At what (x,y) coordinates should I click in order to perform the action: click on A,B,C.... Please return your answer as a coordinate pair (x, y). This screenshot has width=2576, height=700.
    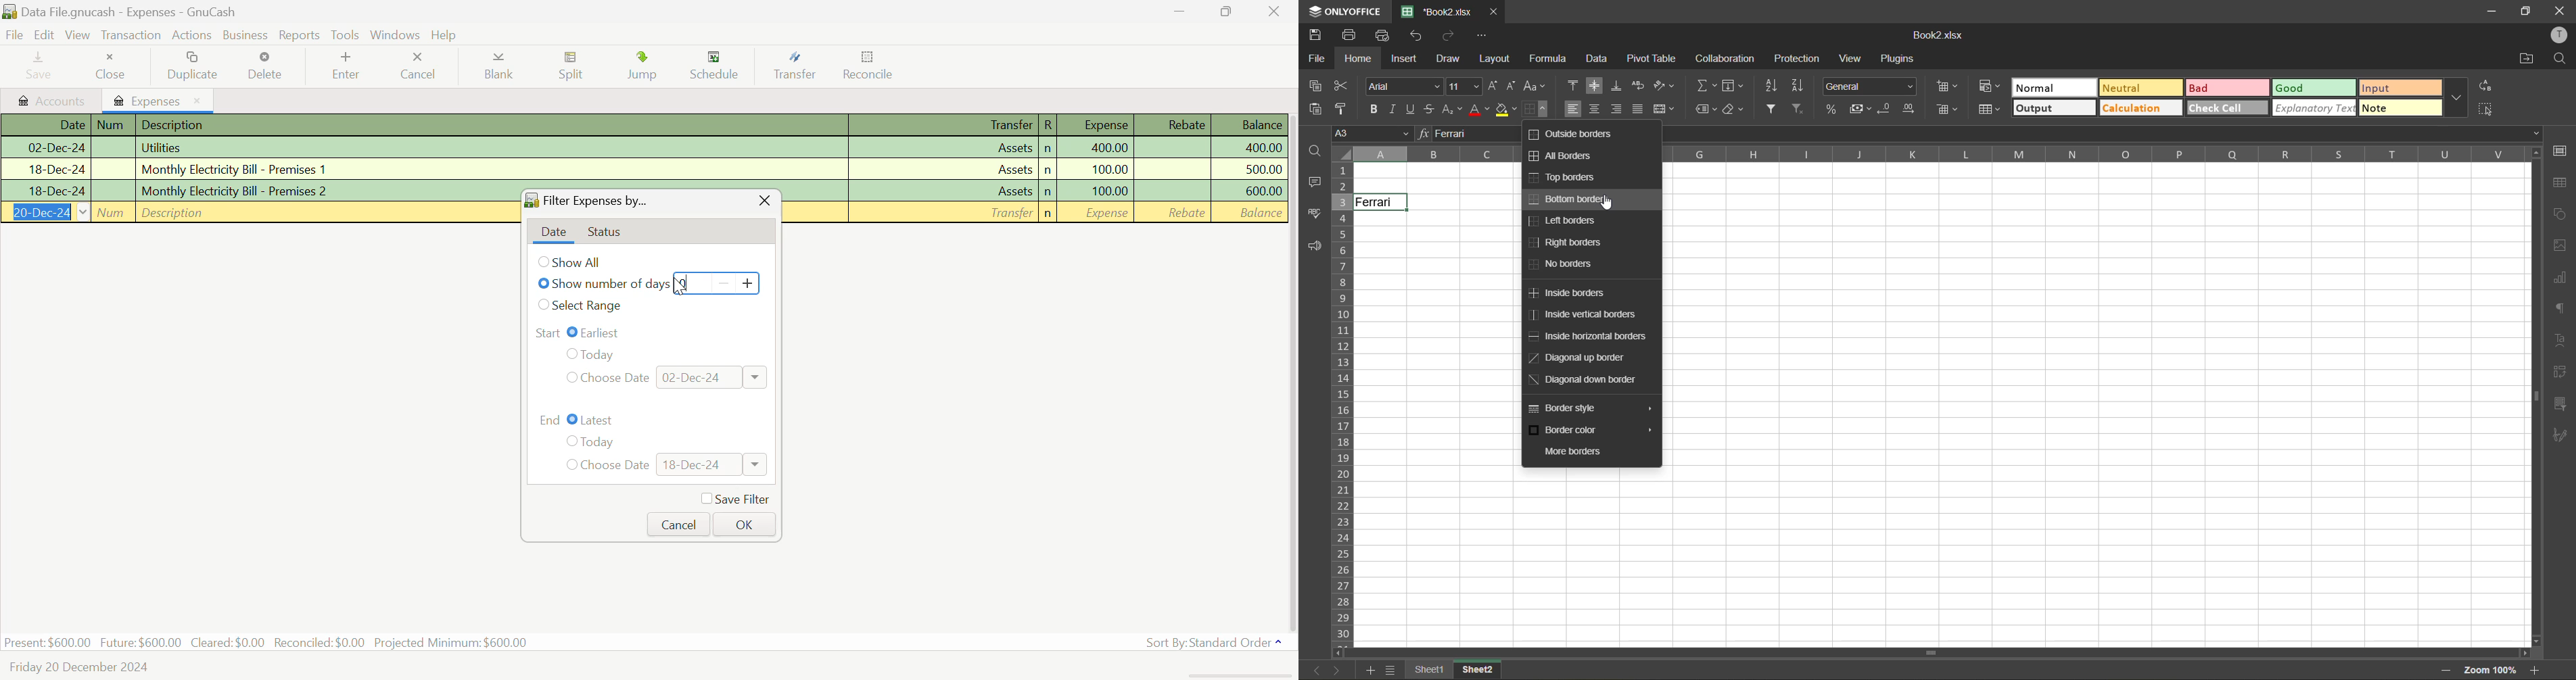
    Looking at the image, I should click on (1426, 152).